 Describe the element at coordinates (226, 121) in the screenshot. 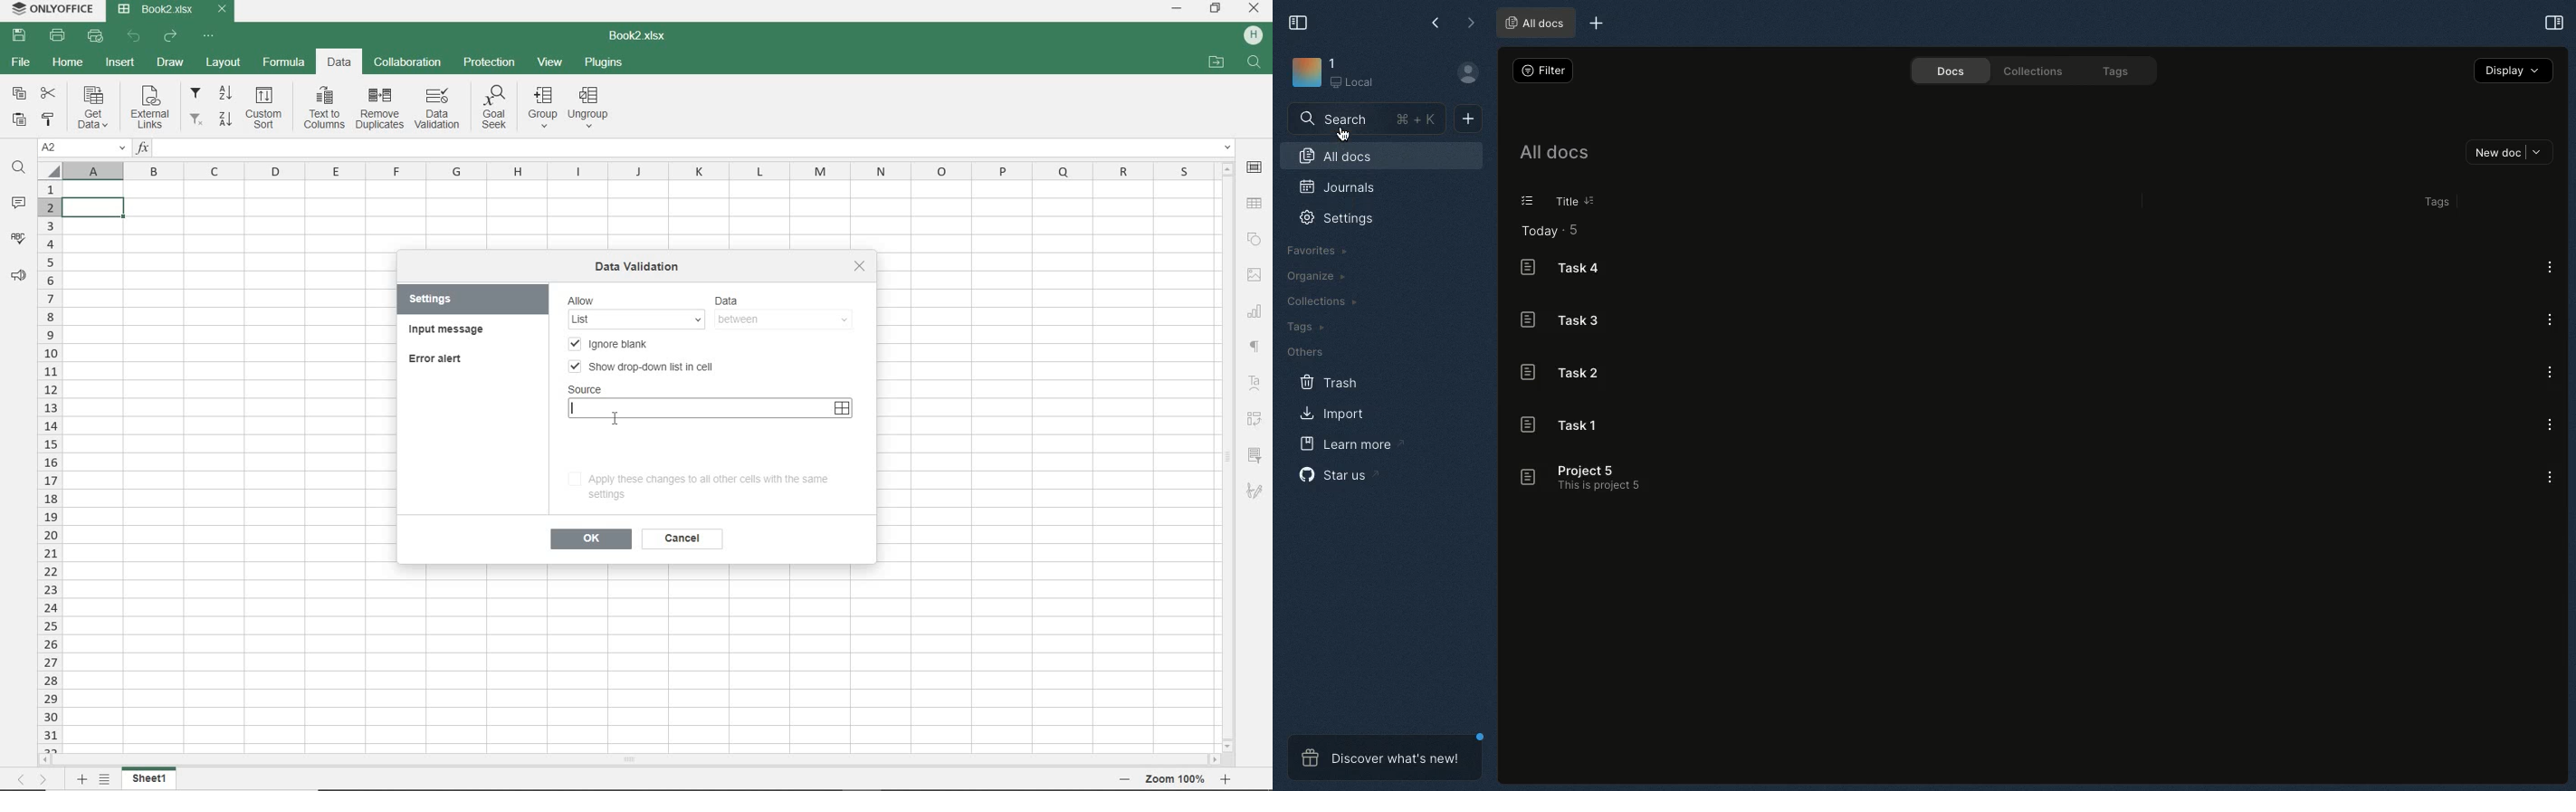

I see `sort descending` at that location.